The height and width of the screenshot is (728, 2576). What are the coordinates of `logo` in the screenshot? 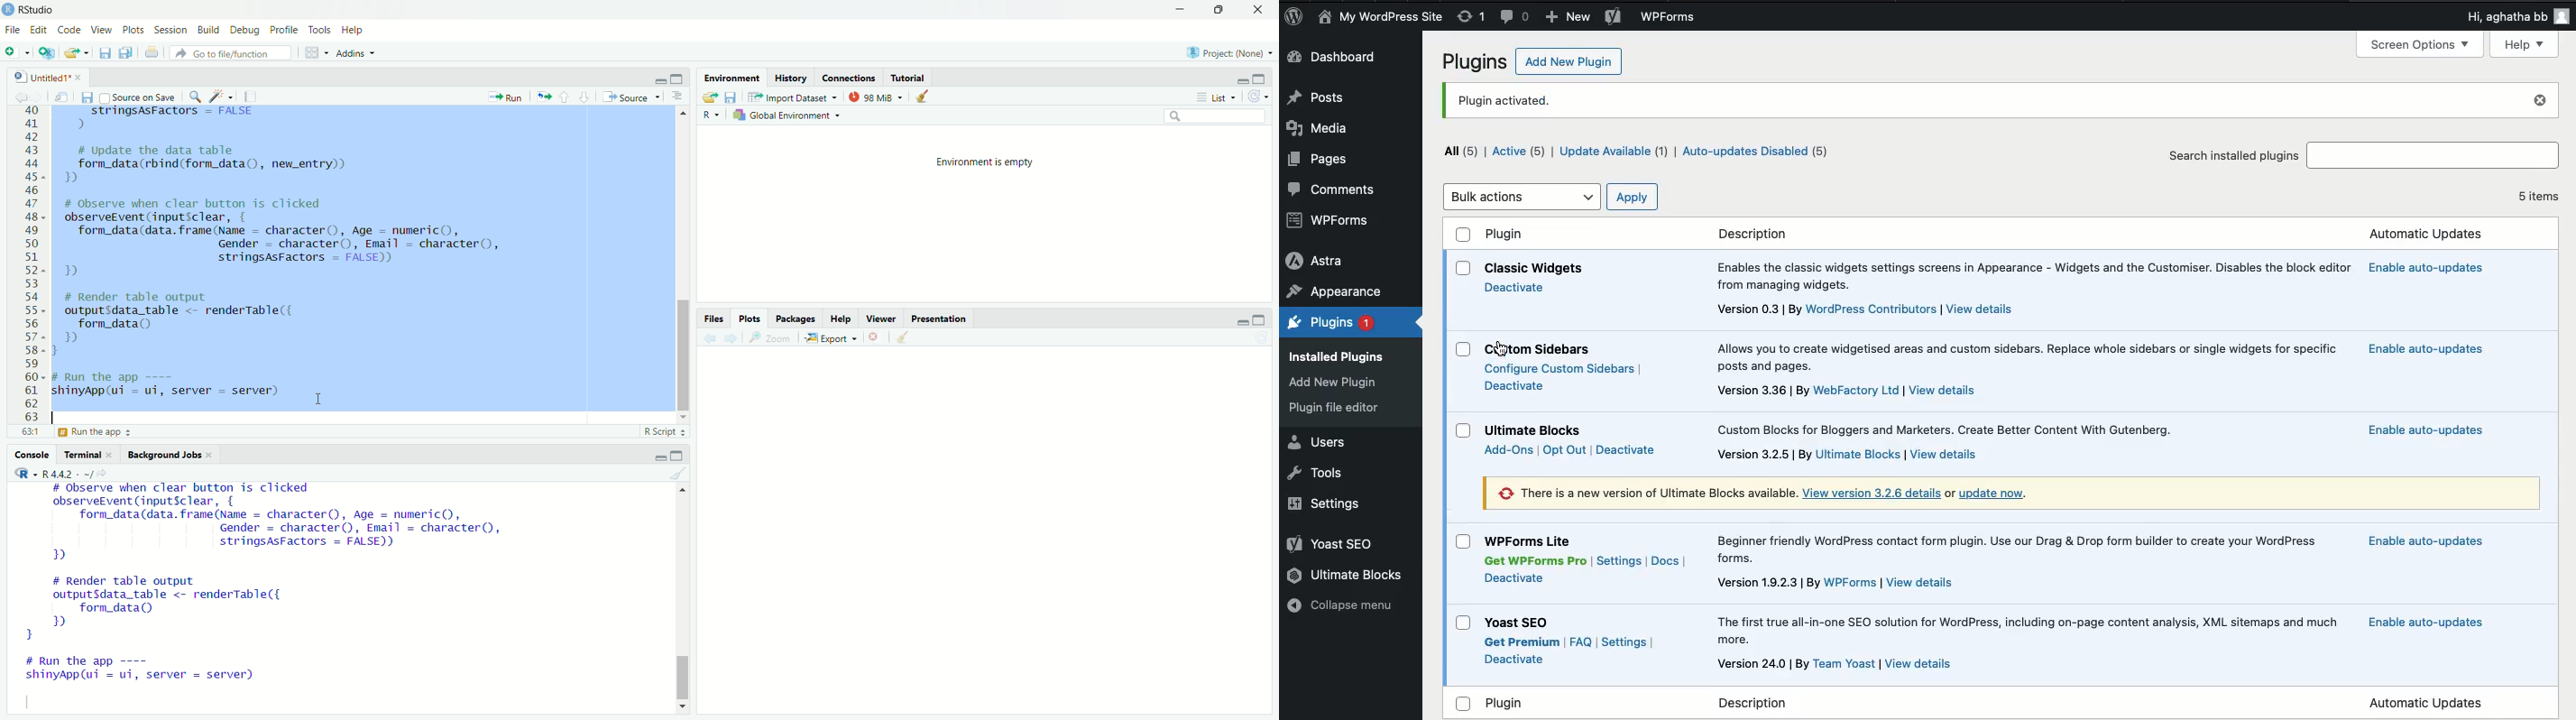 It's located at (8, 9).